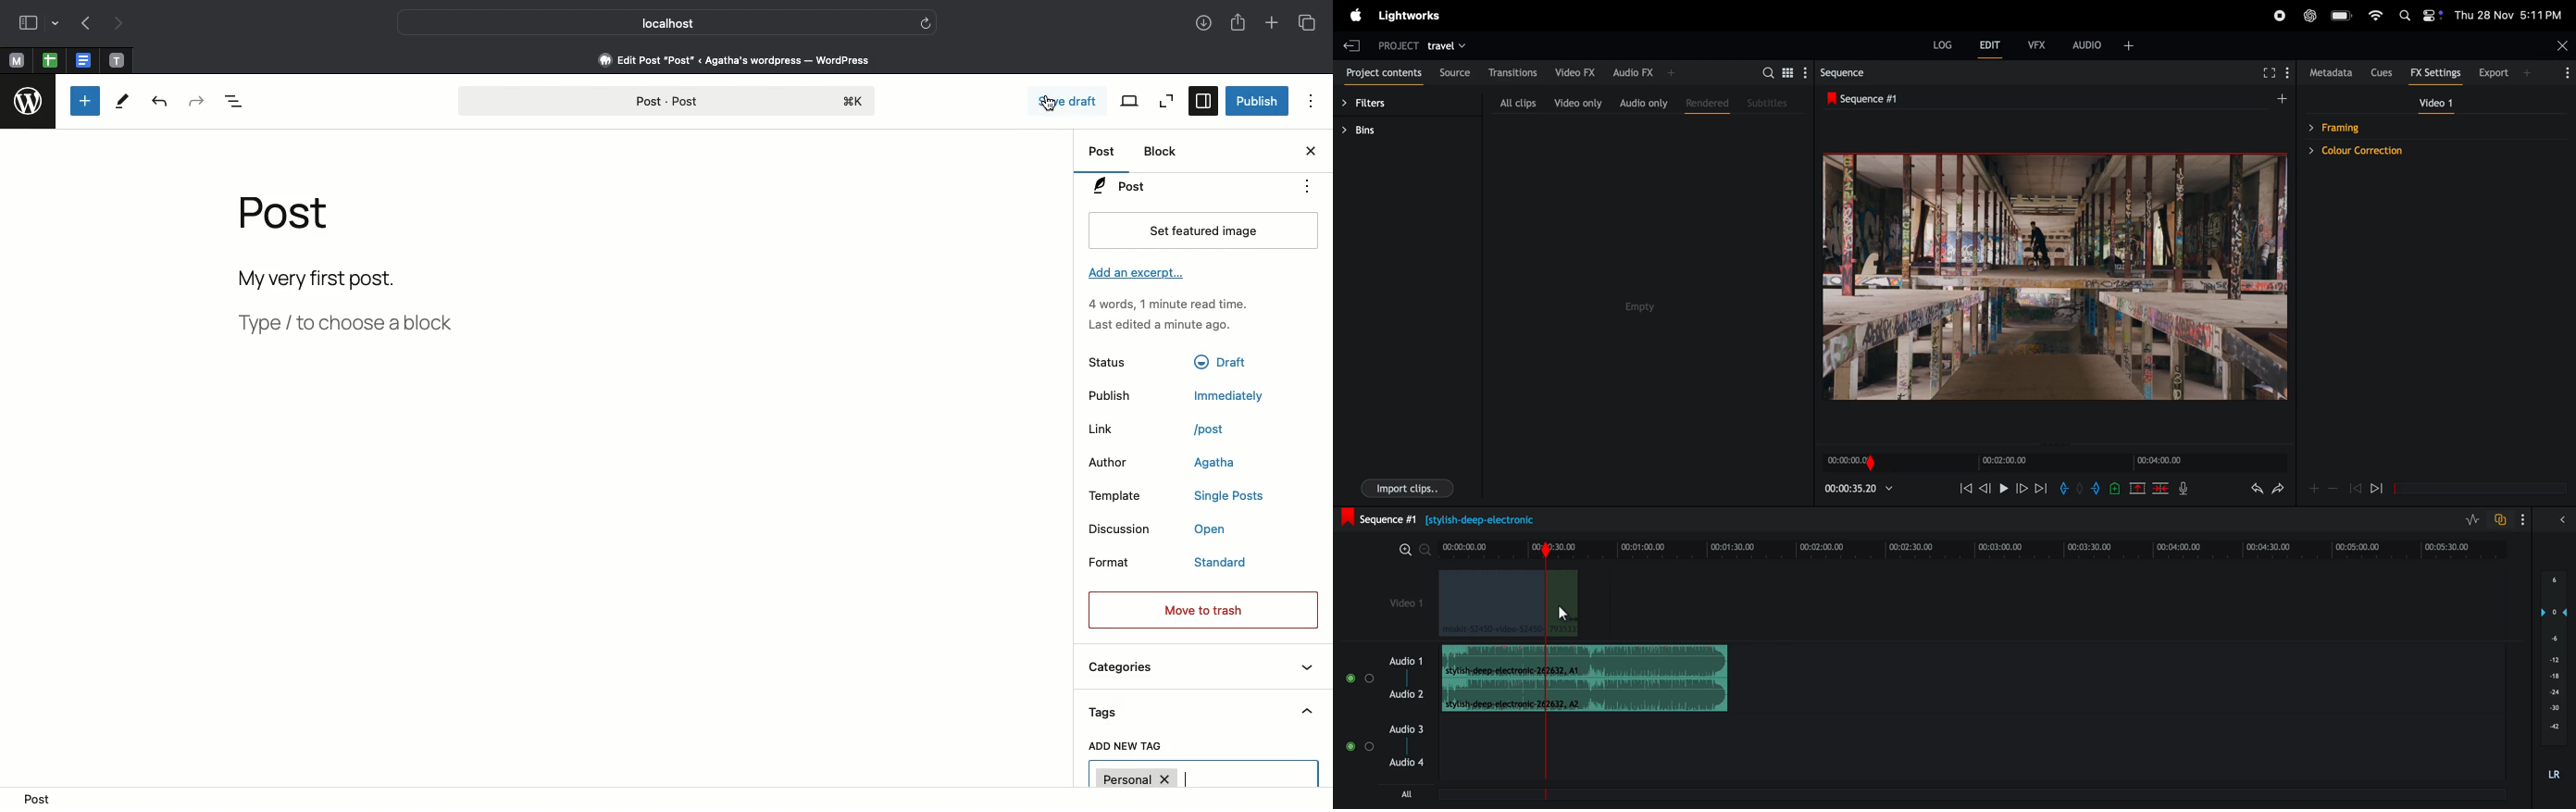  Describe the element at coordinates (2094, 490) in the screenshot. I see `add an out mark` at that location.